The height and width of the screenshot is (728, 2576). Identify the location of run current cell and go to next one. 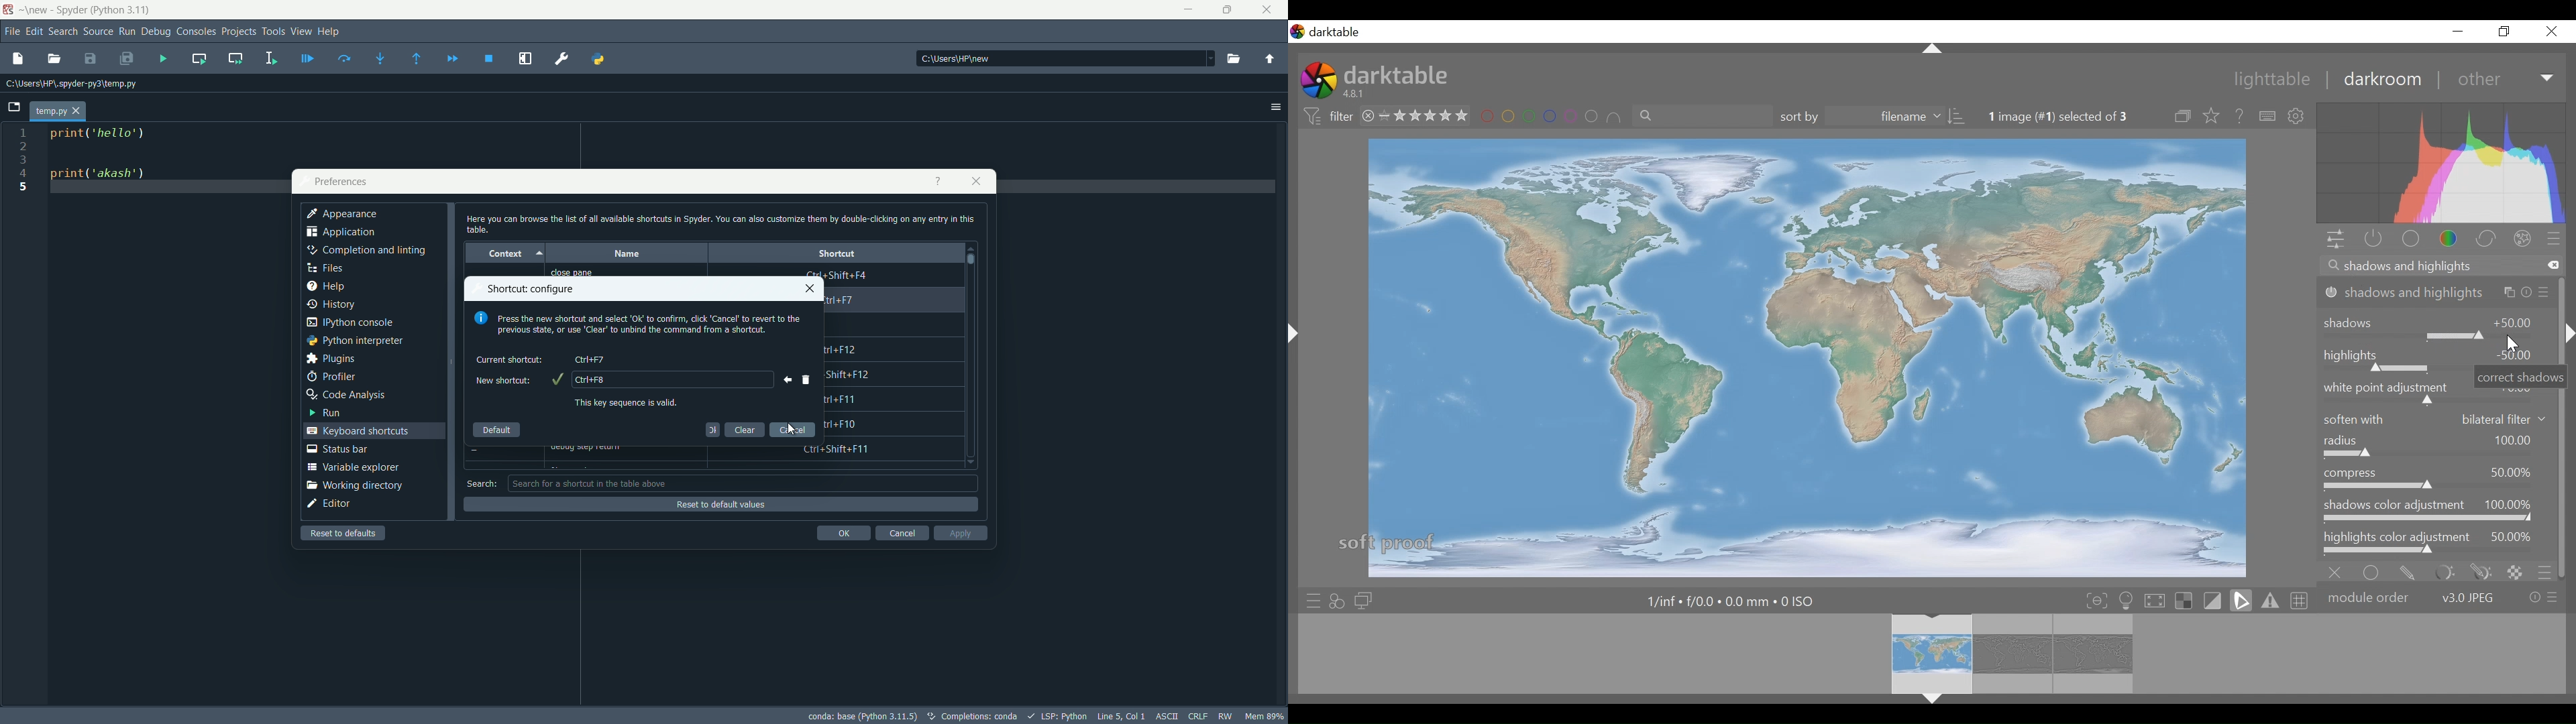
(235, 58).